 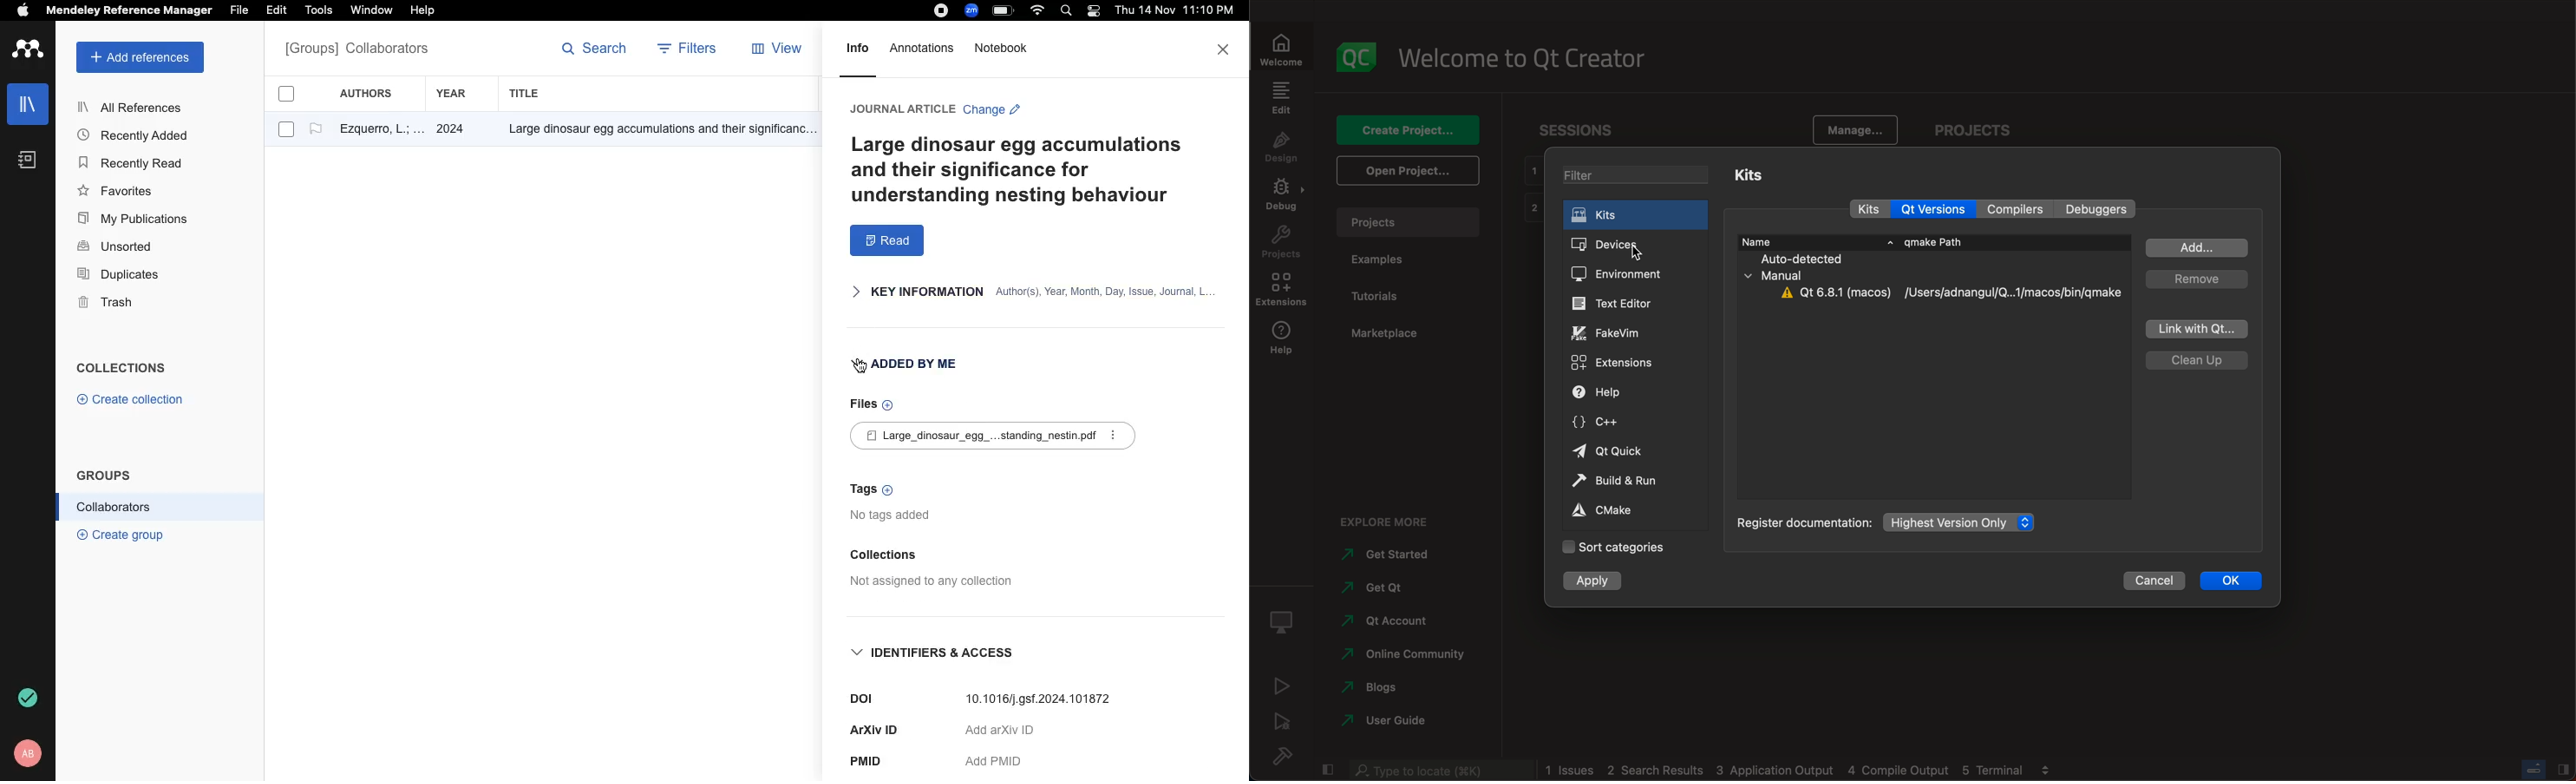 What do you see at coordinates (1631, 303) in the screenshot?
I see `text editor` at bounding box center [1631, 303].